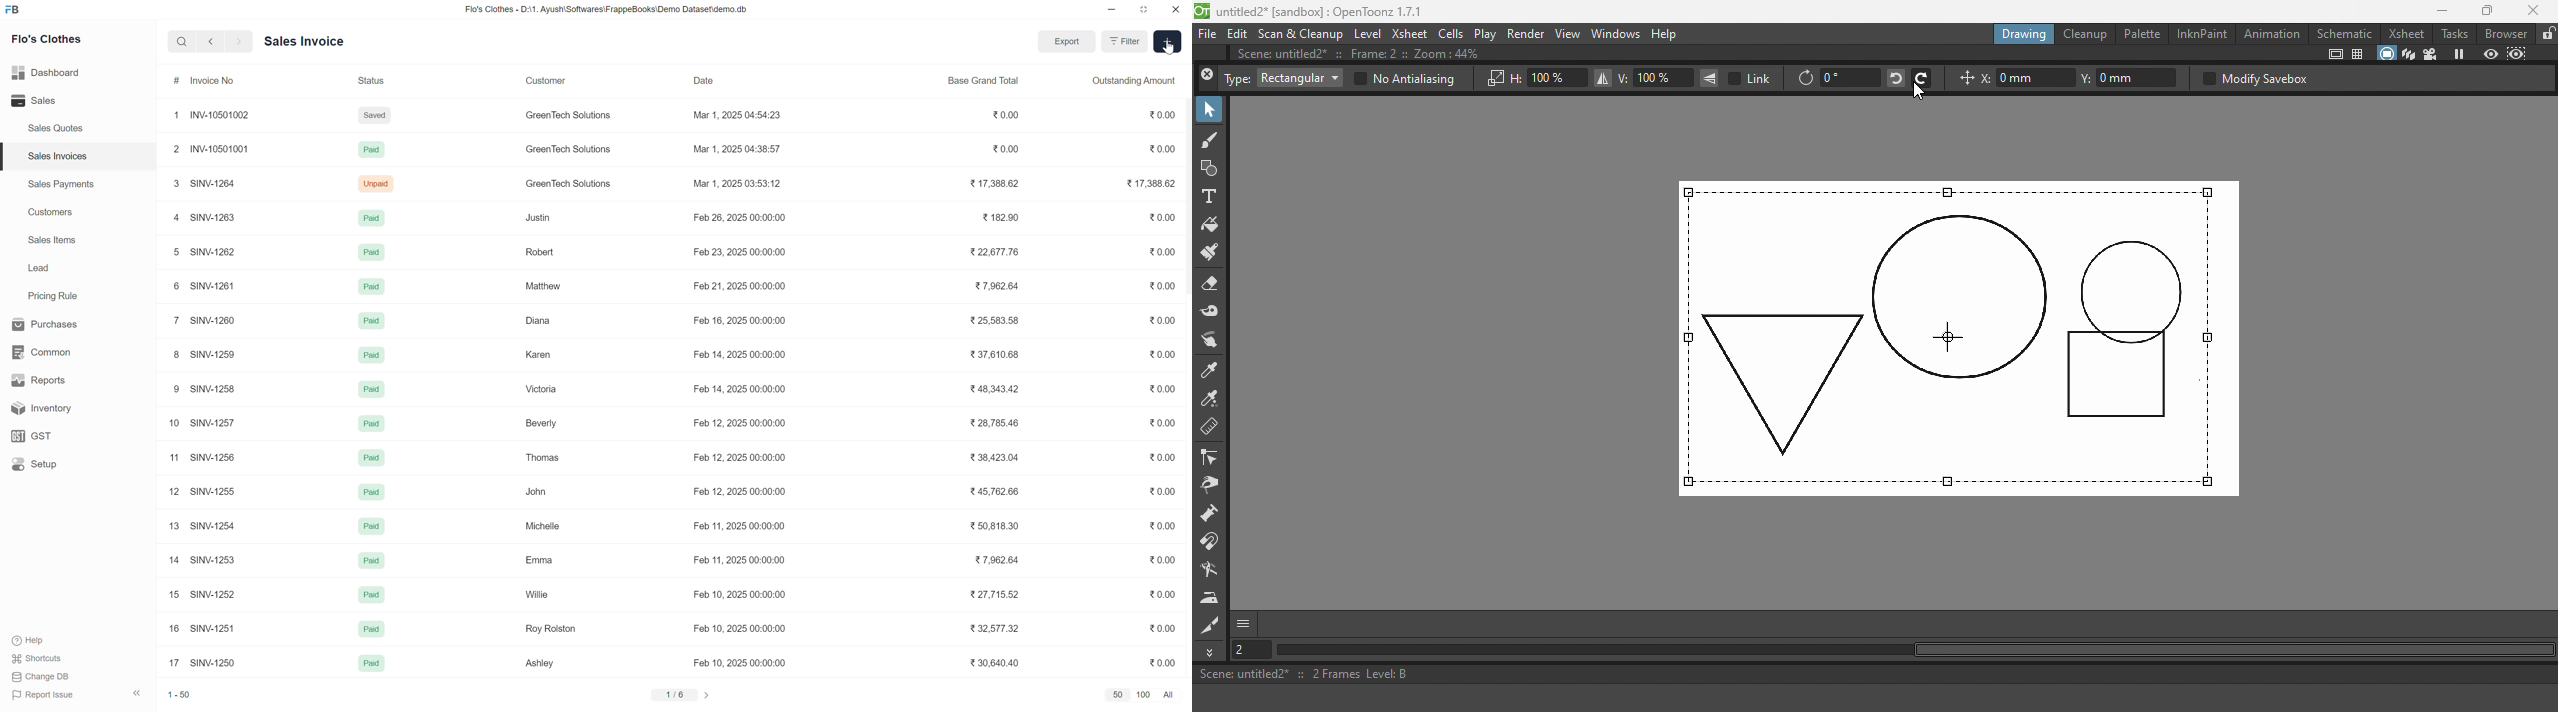  What do you see at coordinates (2517, 53) in the screenshot?
I see `Sub-camera preview` at bounding box center [2517, 53].